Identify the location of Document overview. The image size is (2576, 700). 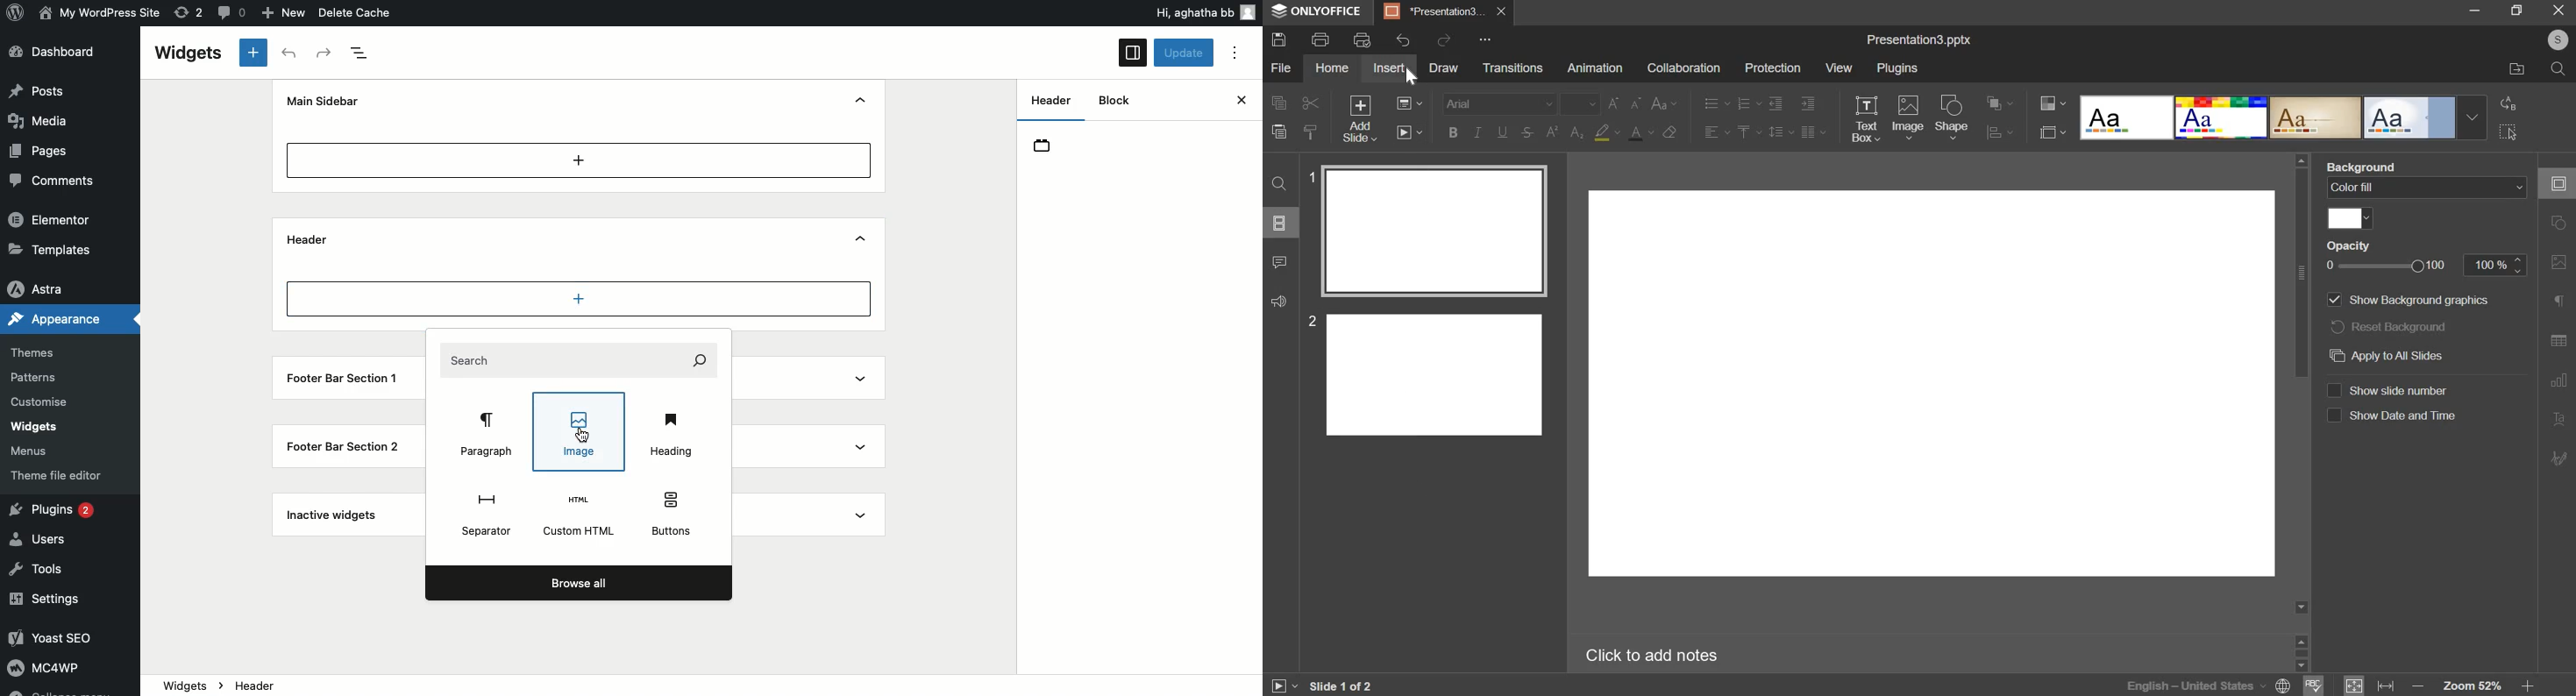
(361, 53).